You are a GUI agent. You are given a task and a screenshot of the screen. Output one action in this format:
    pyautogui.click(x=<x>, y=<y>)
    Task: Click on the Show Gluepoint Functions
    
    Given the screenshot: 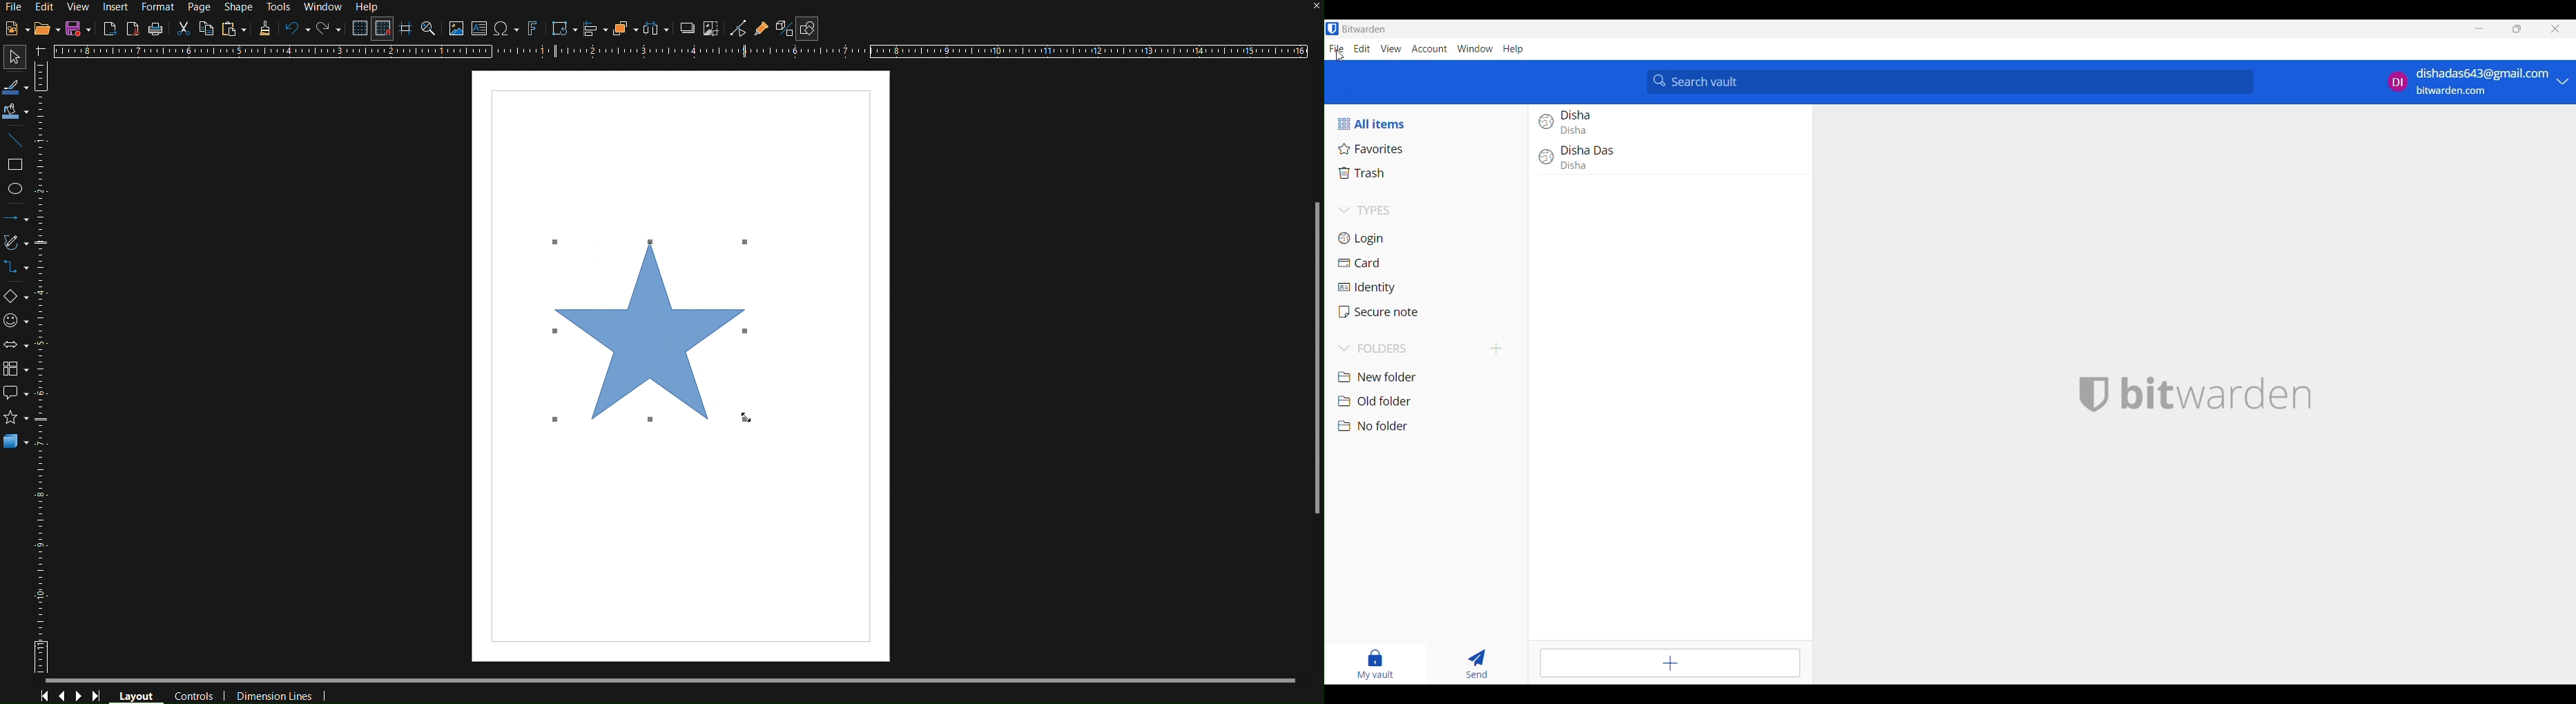 What is the action you would take?
    pyautogui.click(x=763, y=29)
    